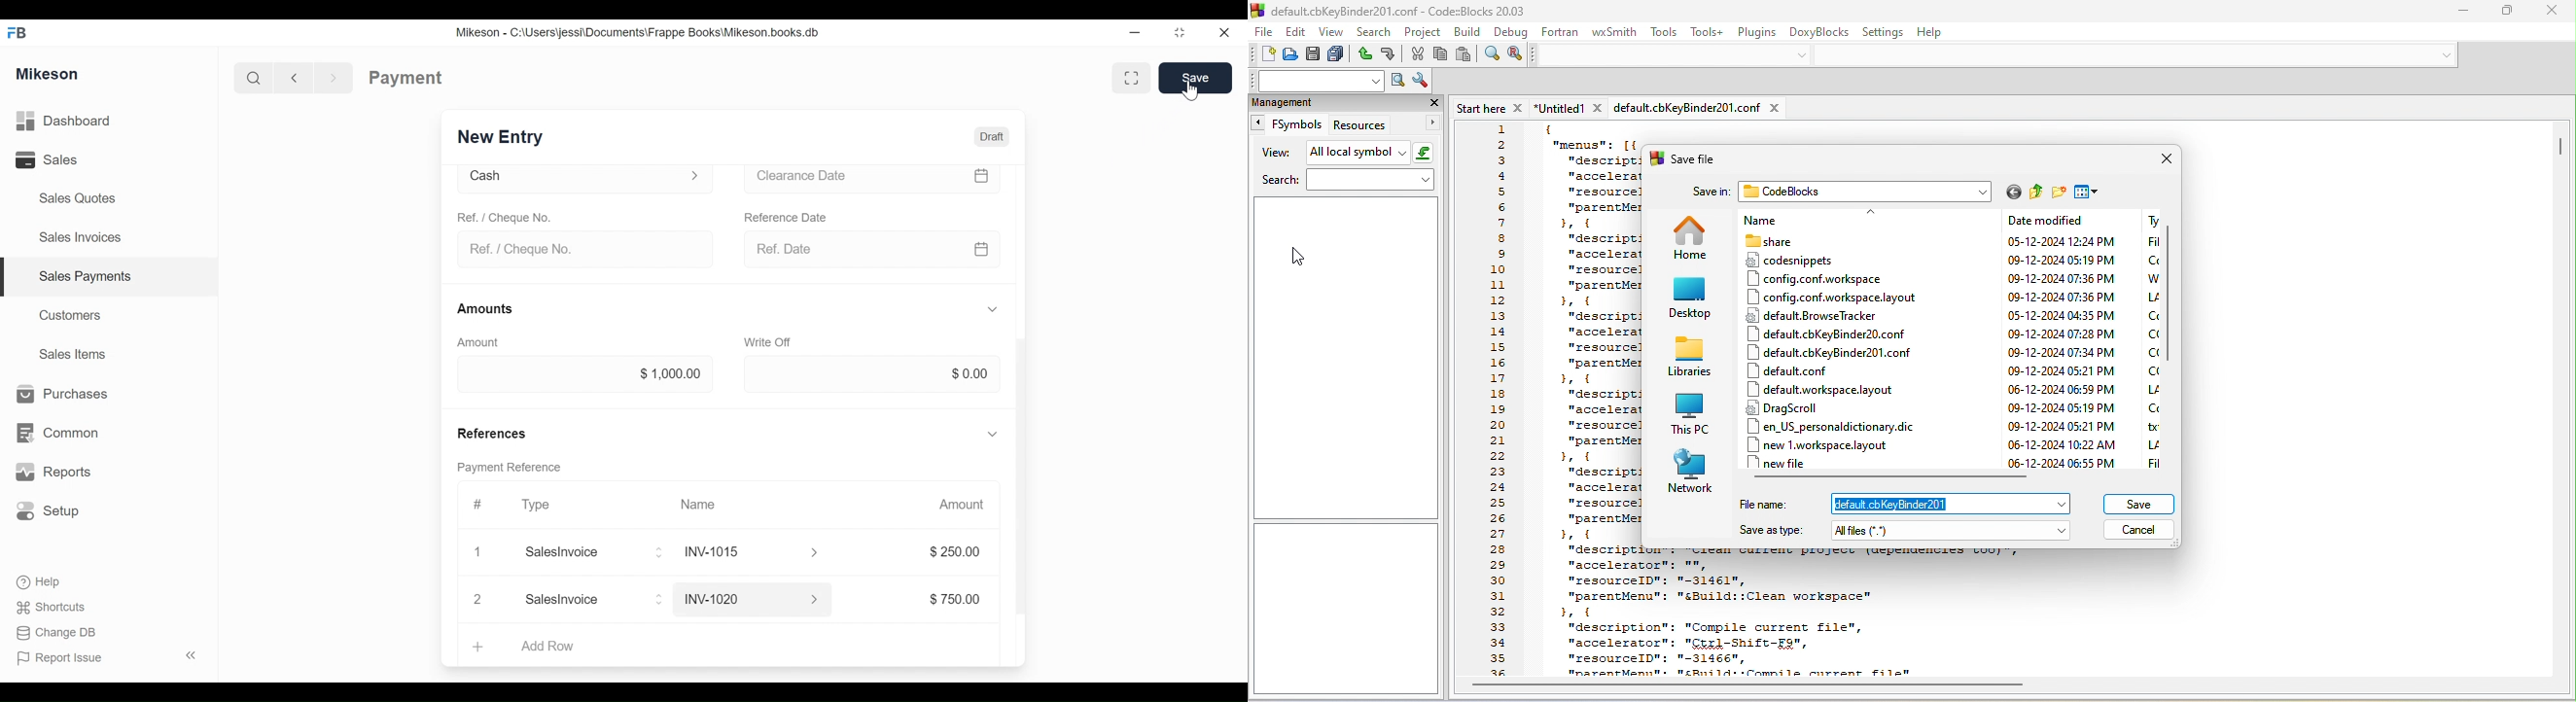 The height and width of the screenshot is (728, 2576). What do you see at coordinates (75, 239) in the screenshot?
I see `Sales Invoices` at bounding box center [75, 239].